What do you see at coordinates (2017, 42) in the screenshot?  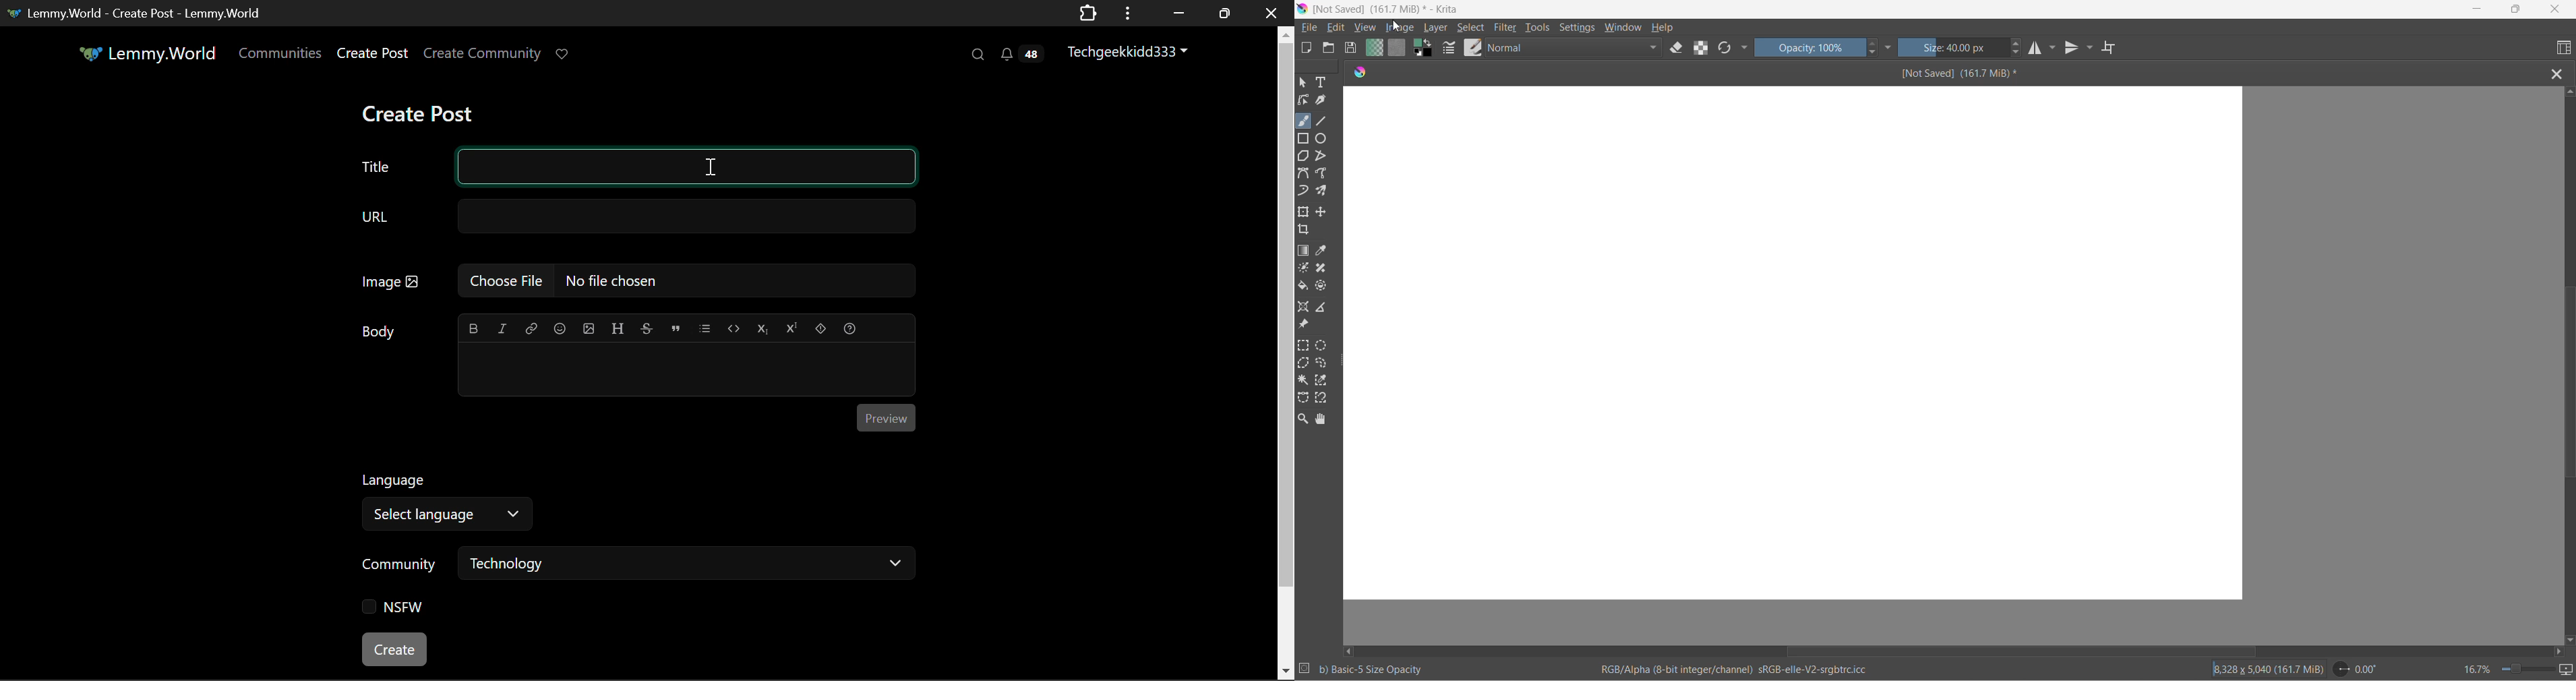 I see `increment size` at bounding box center [2017, 42].